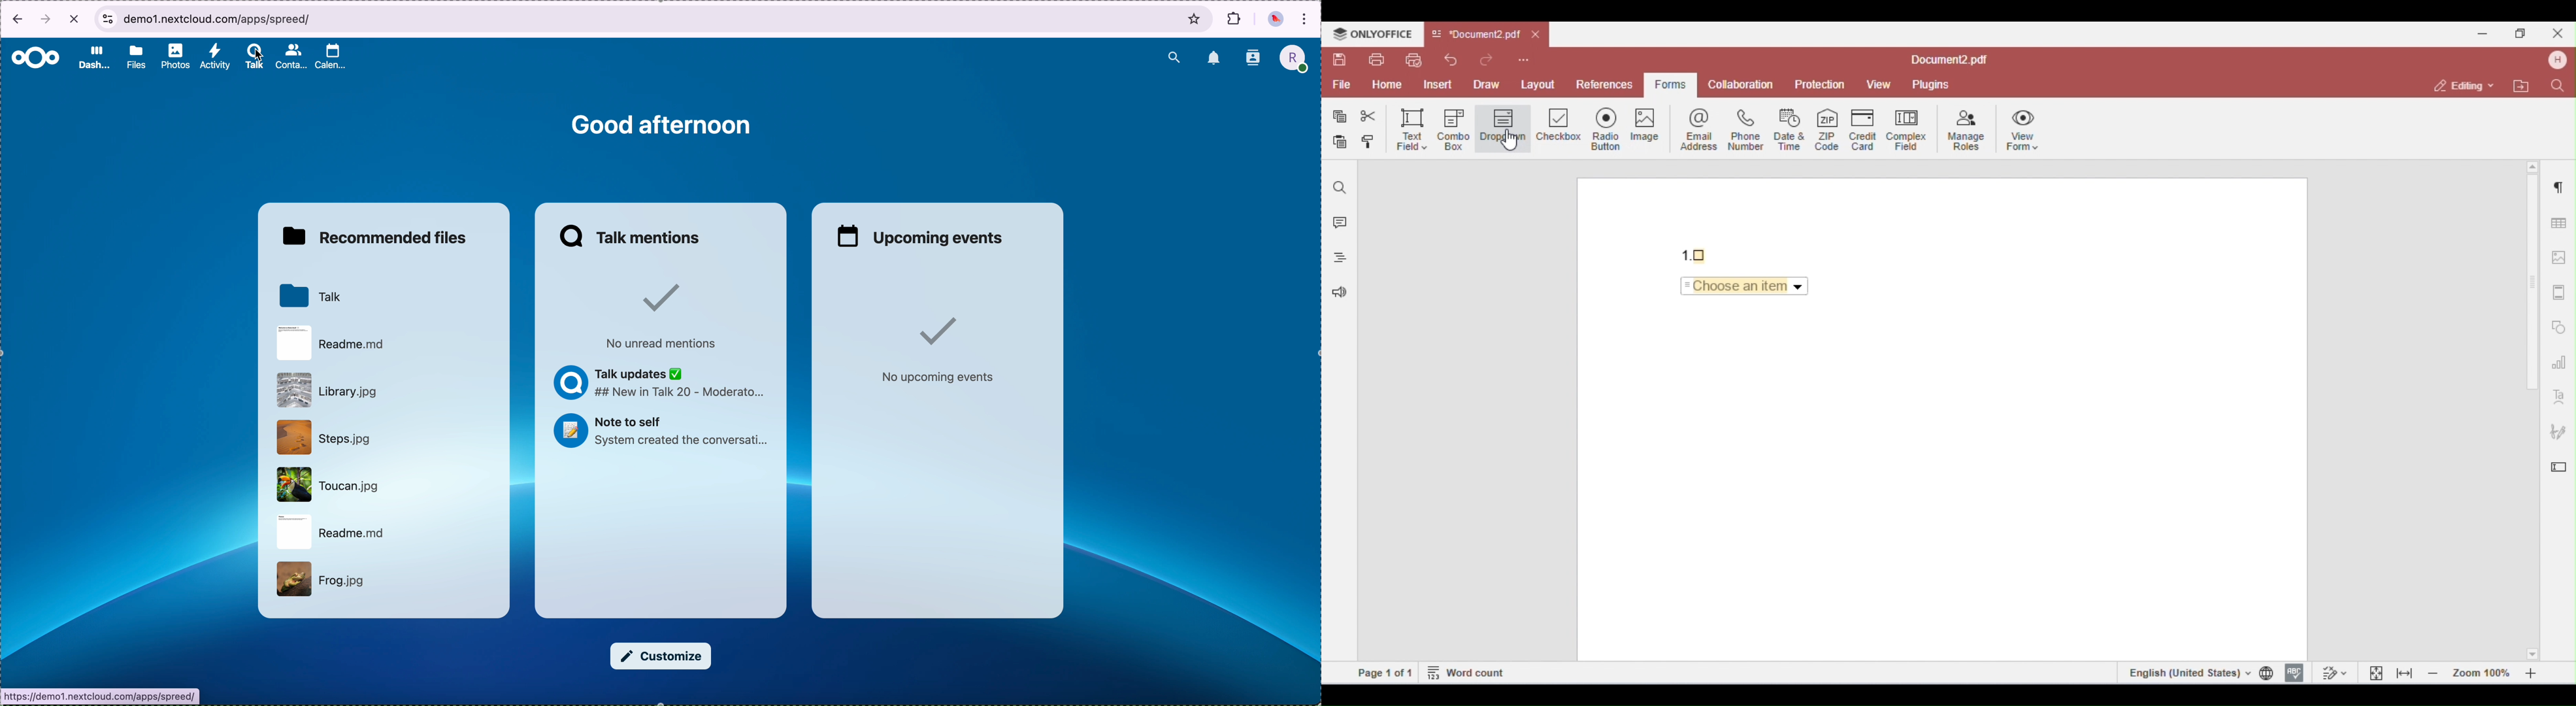 The height and width of the screenshot is (728, 2576). What do you see at coordinates (1305, 22) in the screenshot?
I see `customize and control Google Chrome` at bounding box center [1305, 22].